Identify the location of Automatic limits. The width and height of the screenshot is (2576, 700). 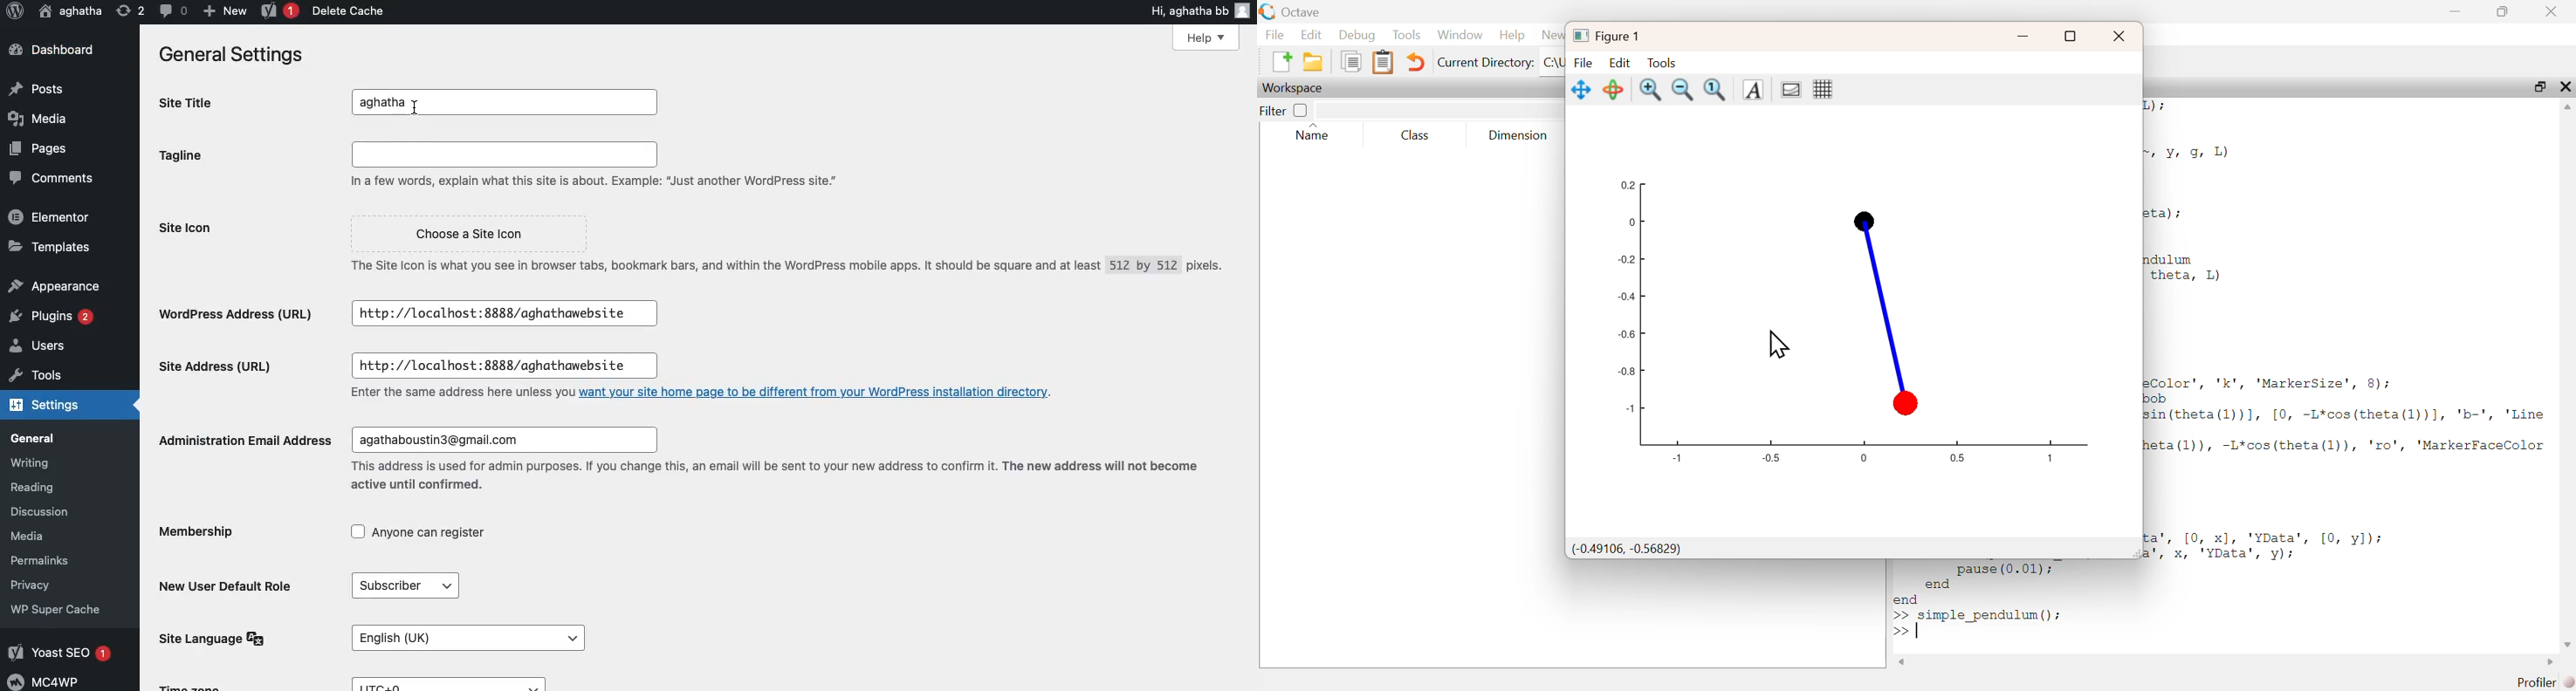
(1716, 89).